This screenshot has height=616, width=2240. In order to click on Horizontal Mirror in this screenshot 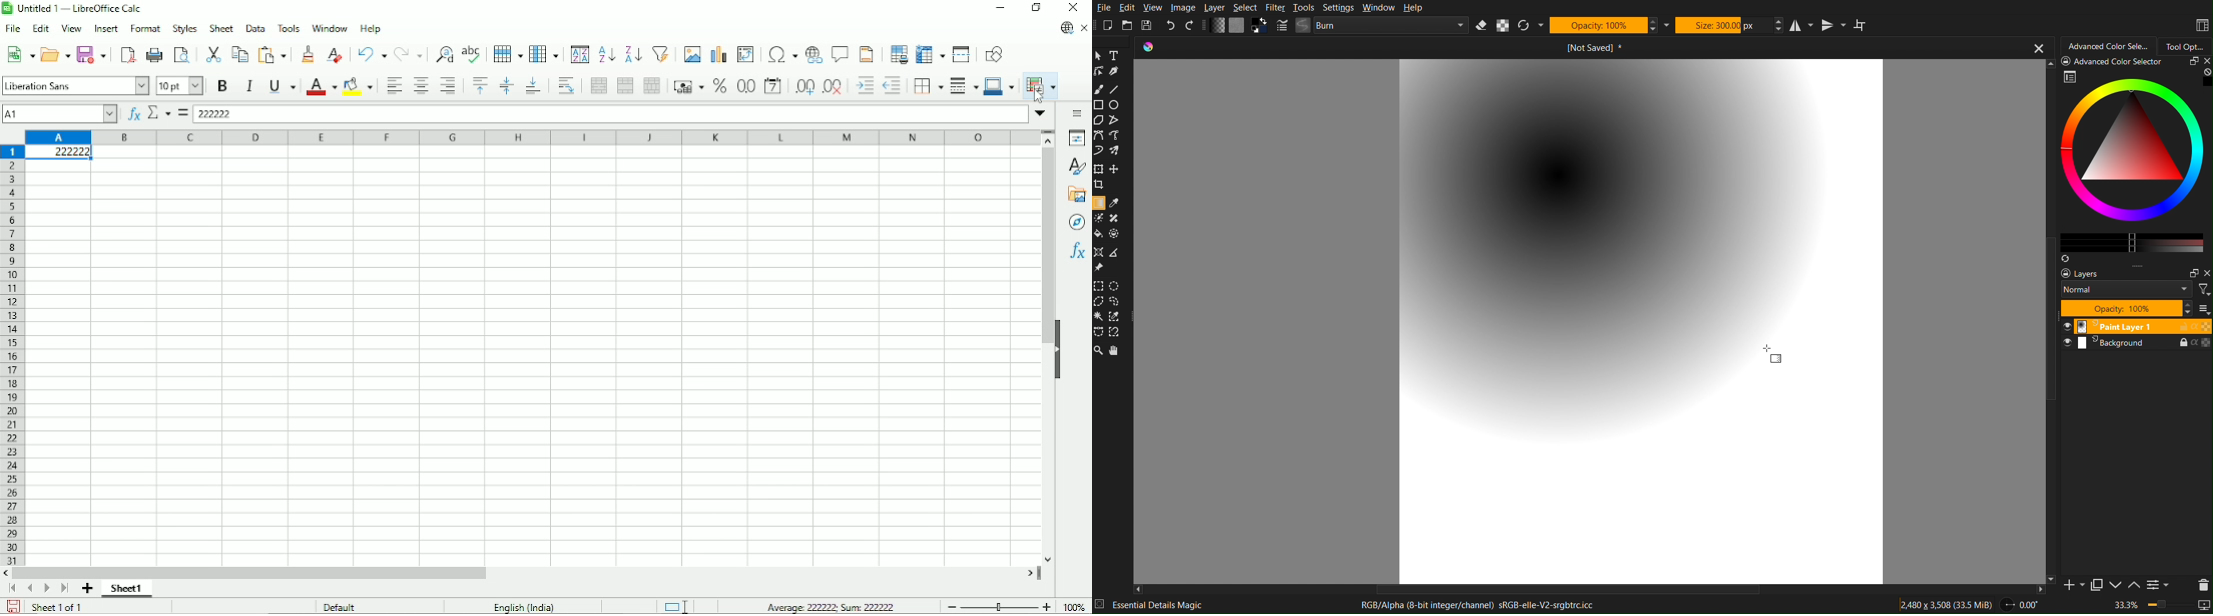, I will do `click(1801, 24)`.